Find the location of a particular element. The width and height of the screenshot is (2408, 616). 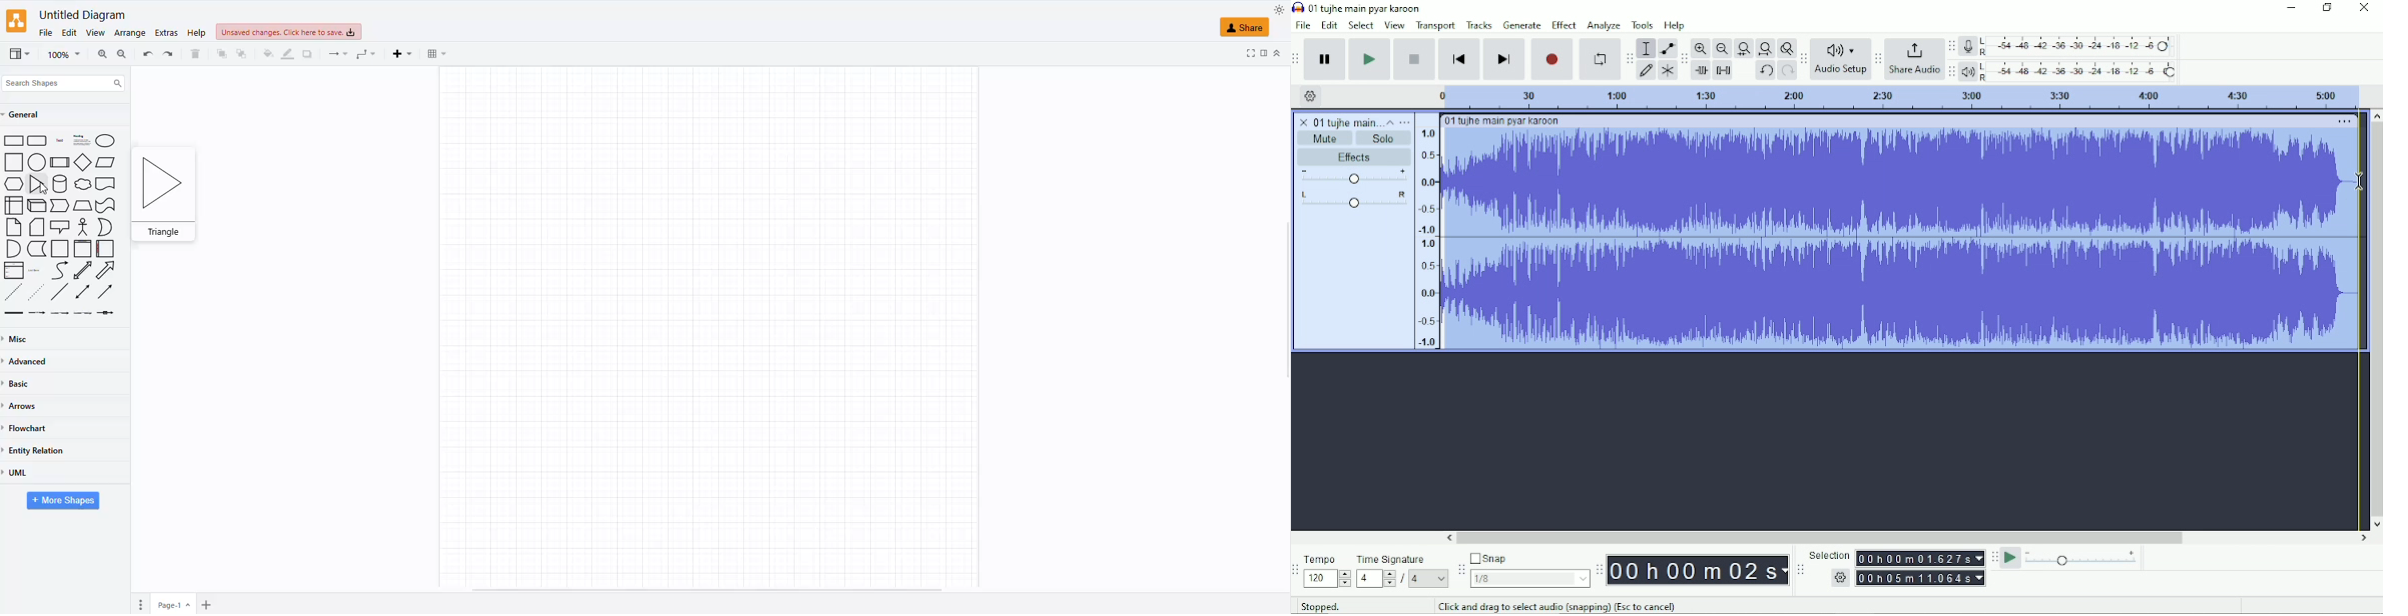

Timeline is located at coordinates (1896, 97).